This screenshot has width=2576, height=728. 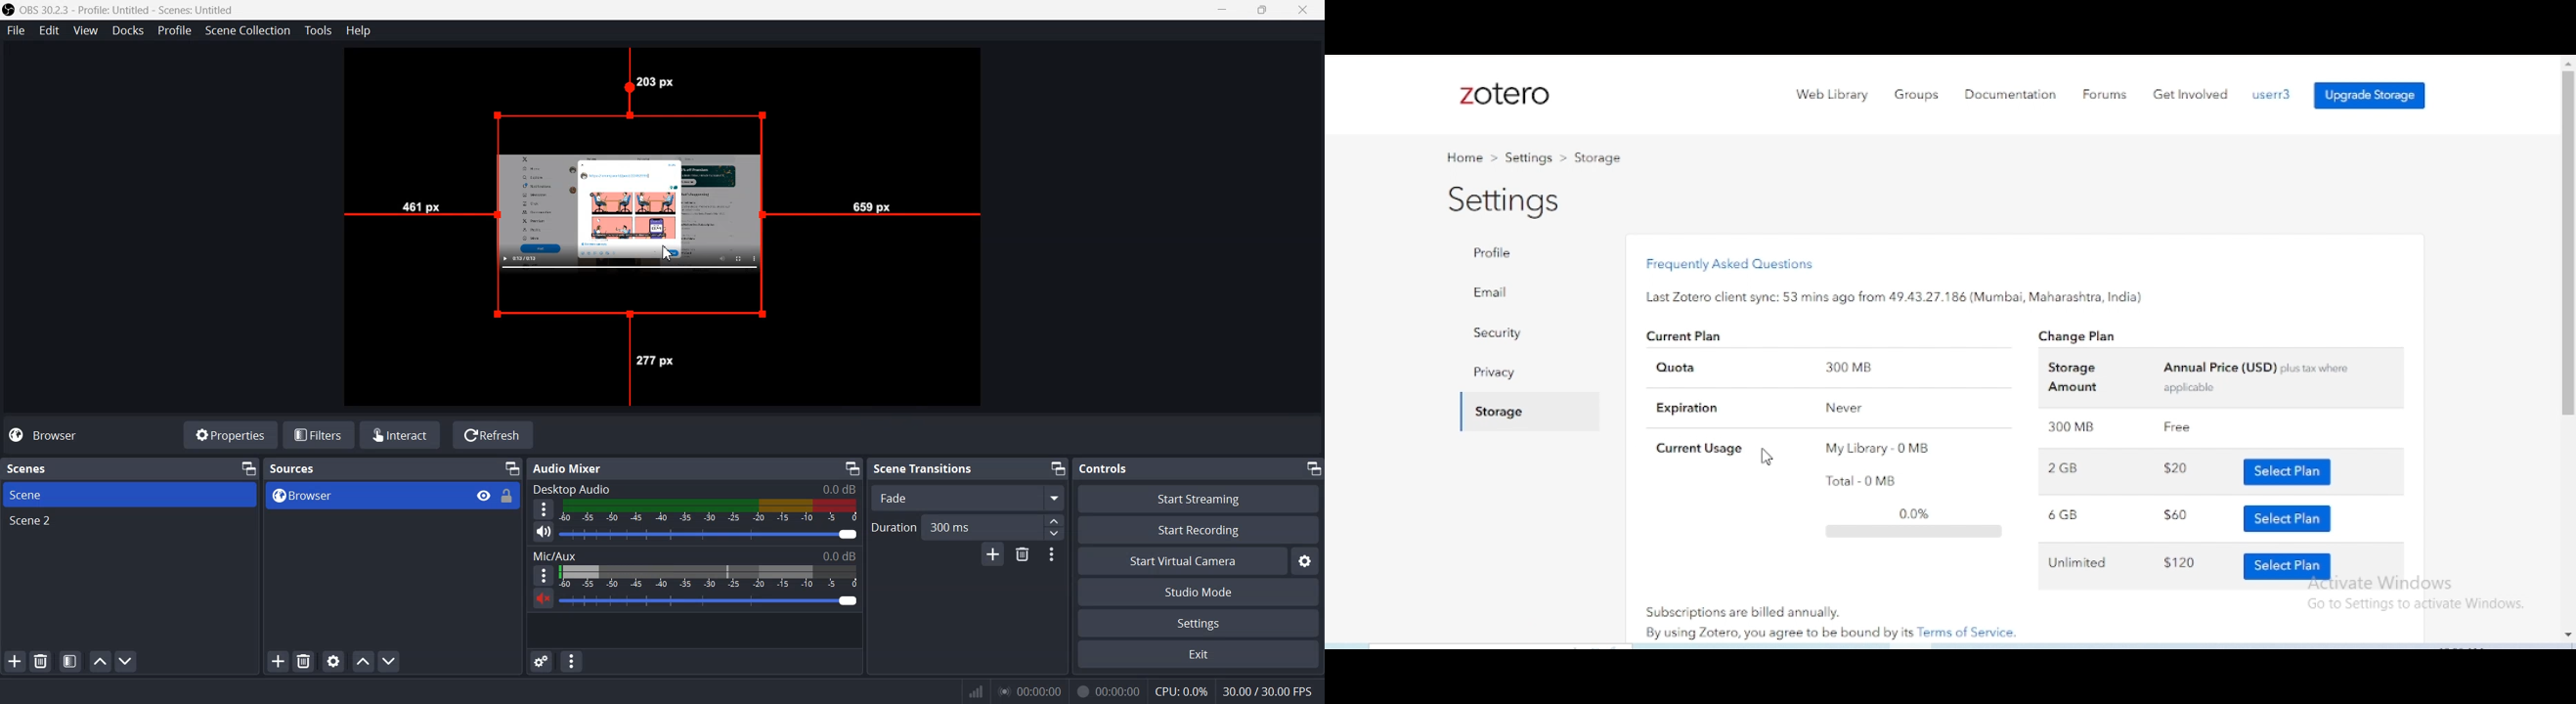 What do you see at coordinates (538, 603) in the screenshot?
I see `Mute / Unmute sound` at bounding box center [538, 603].